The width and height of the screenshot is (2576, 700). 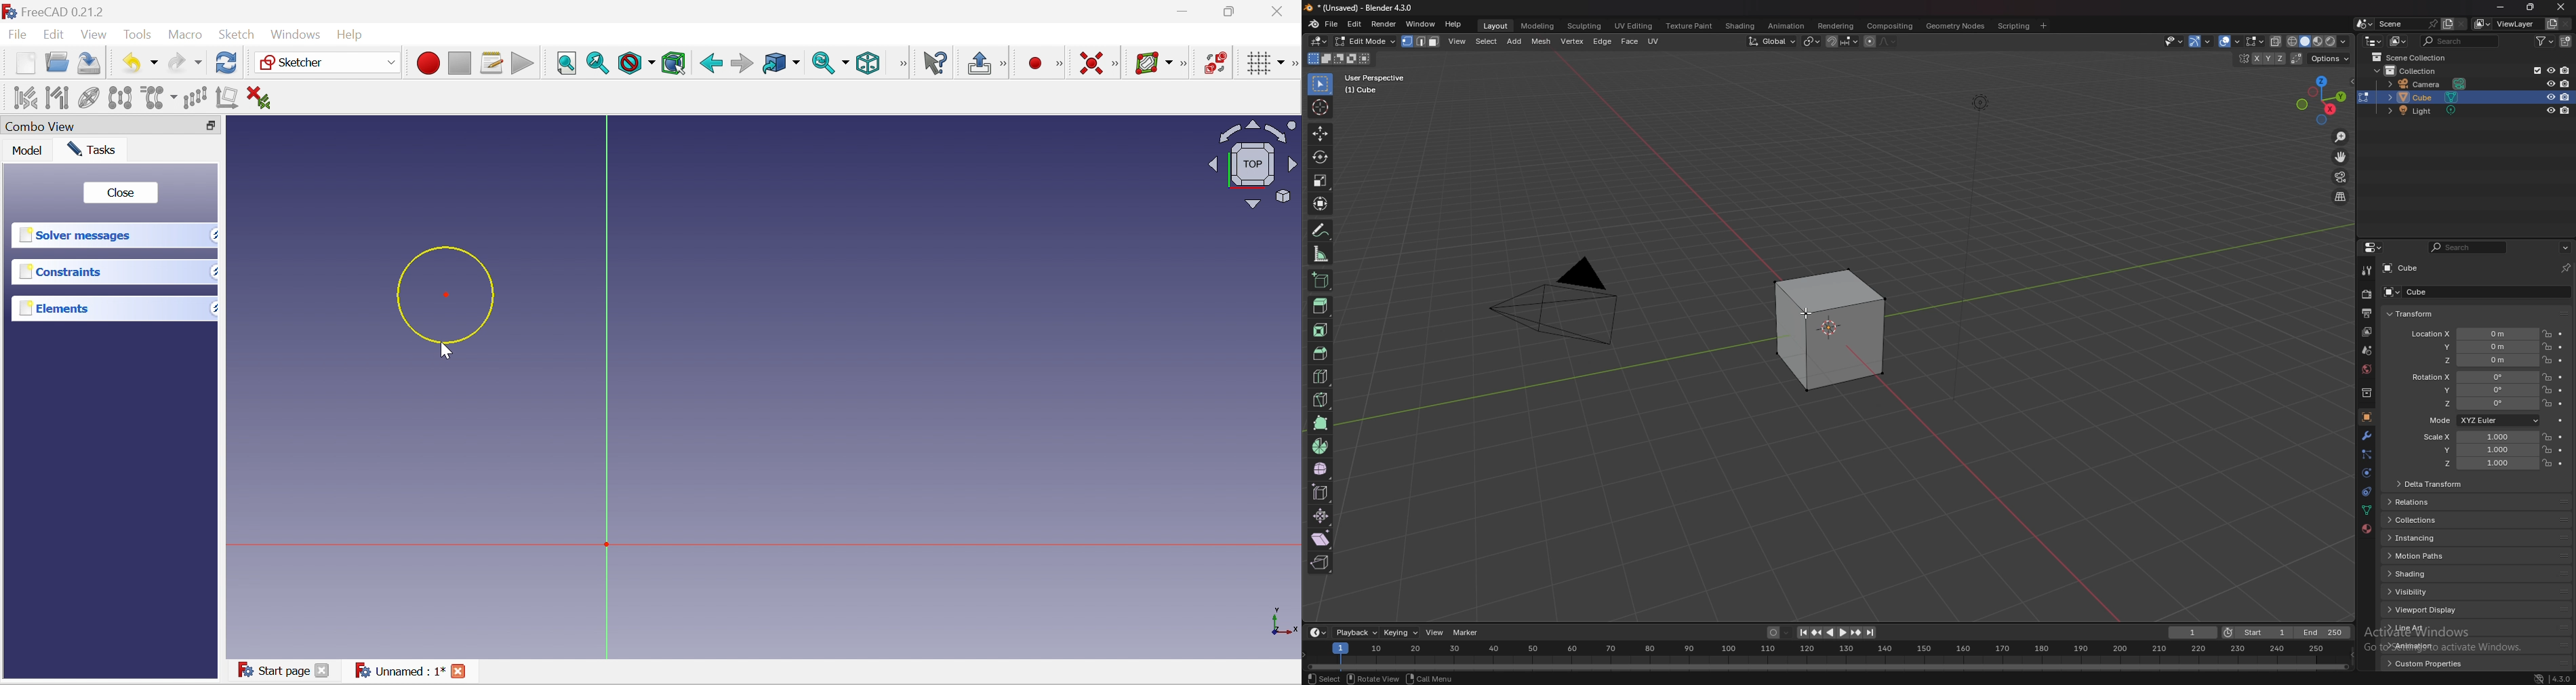 I want to click on Redo, so click(x=184, y=64).